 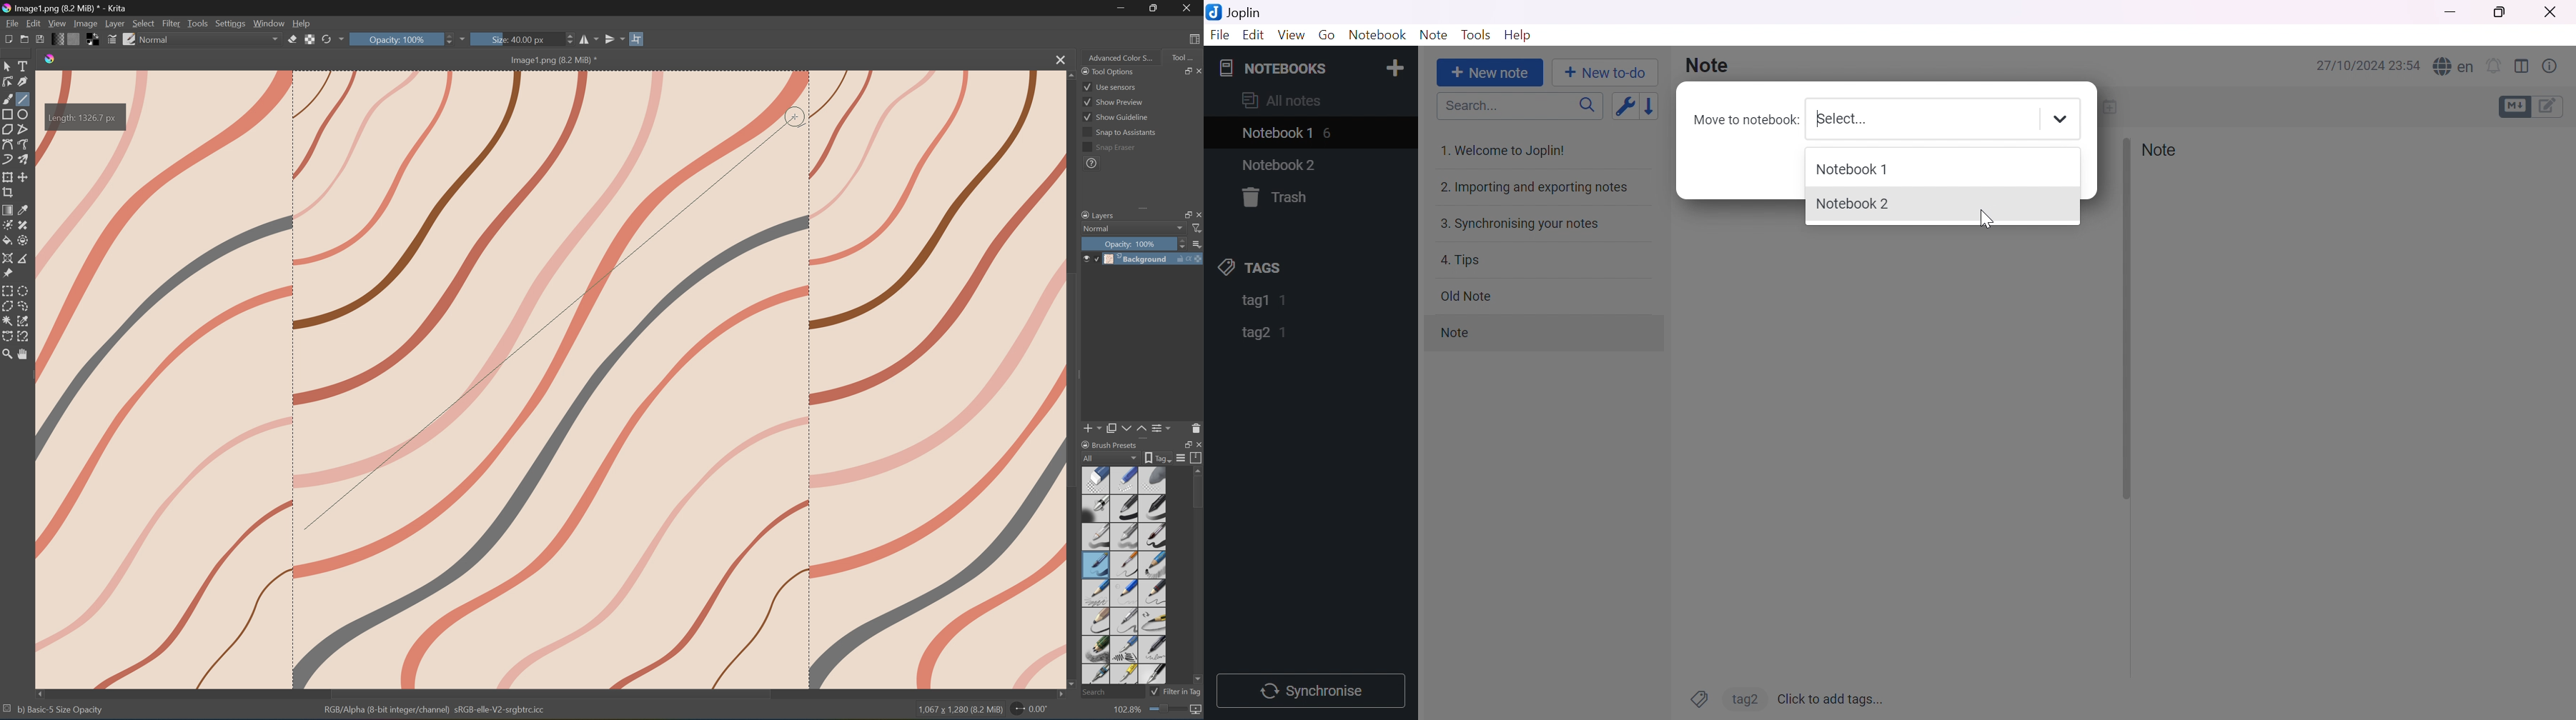 I want to click on Move to notebook:, so click(x=1745, y=120).